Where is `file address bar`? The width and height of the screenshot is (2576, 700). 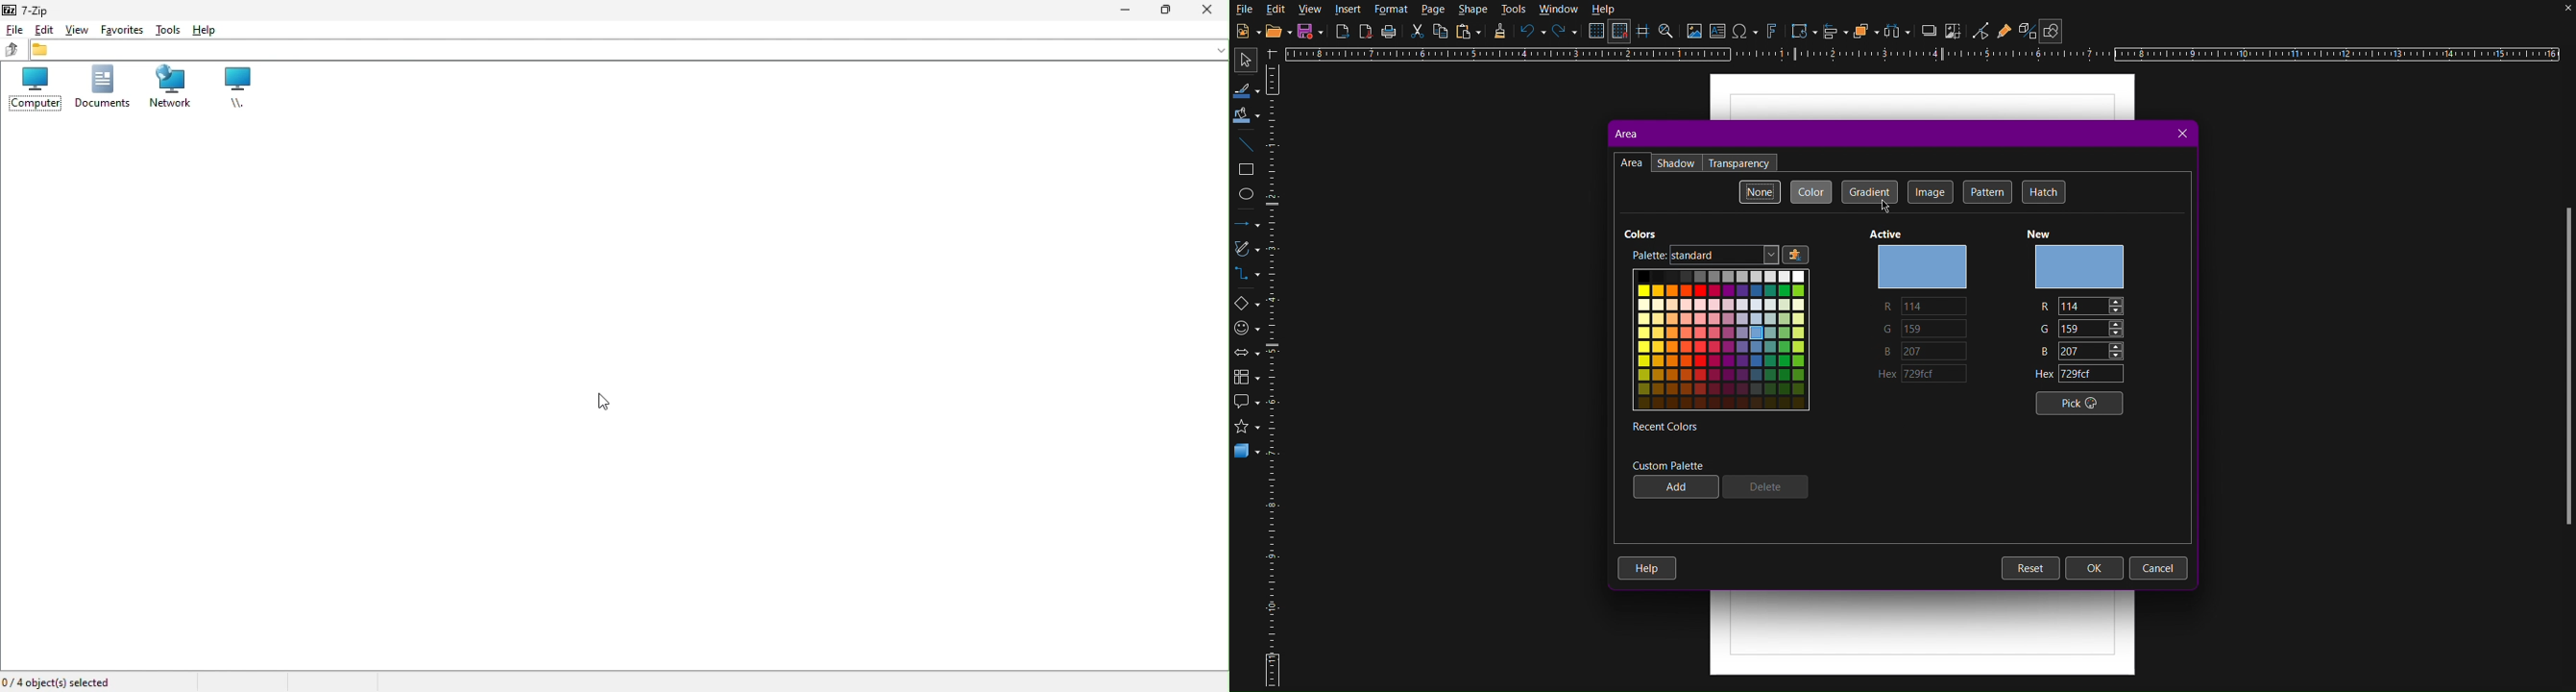
file address bar is located at coordinates (624, 51).